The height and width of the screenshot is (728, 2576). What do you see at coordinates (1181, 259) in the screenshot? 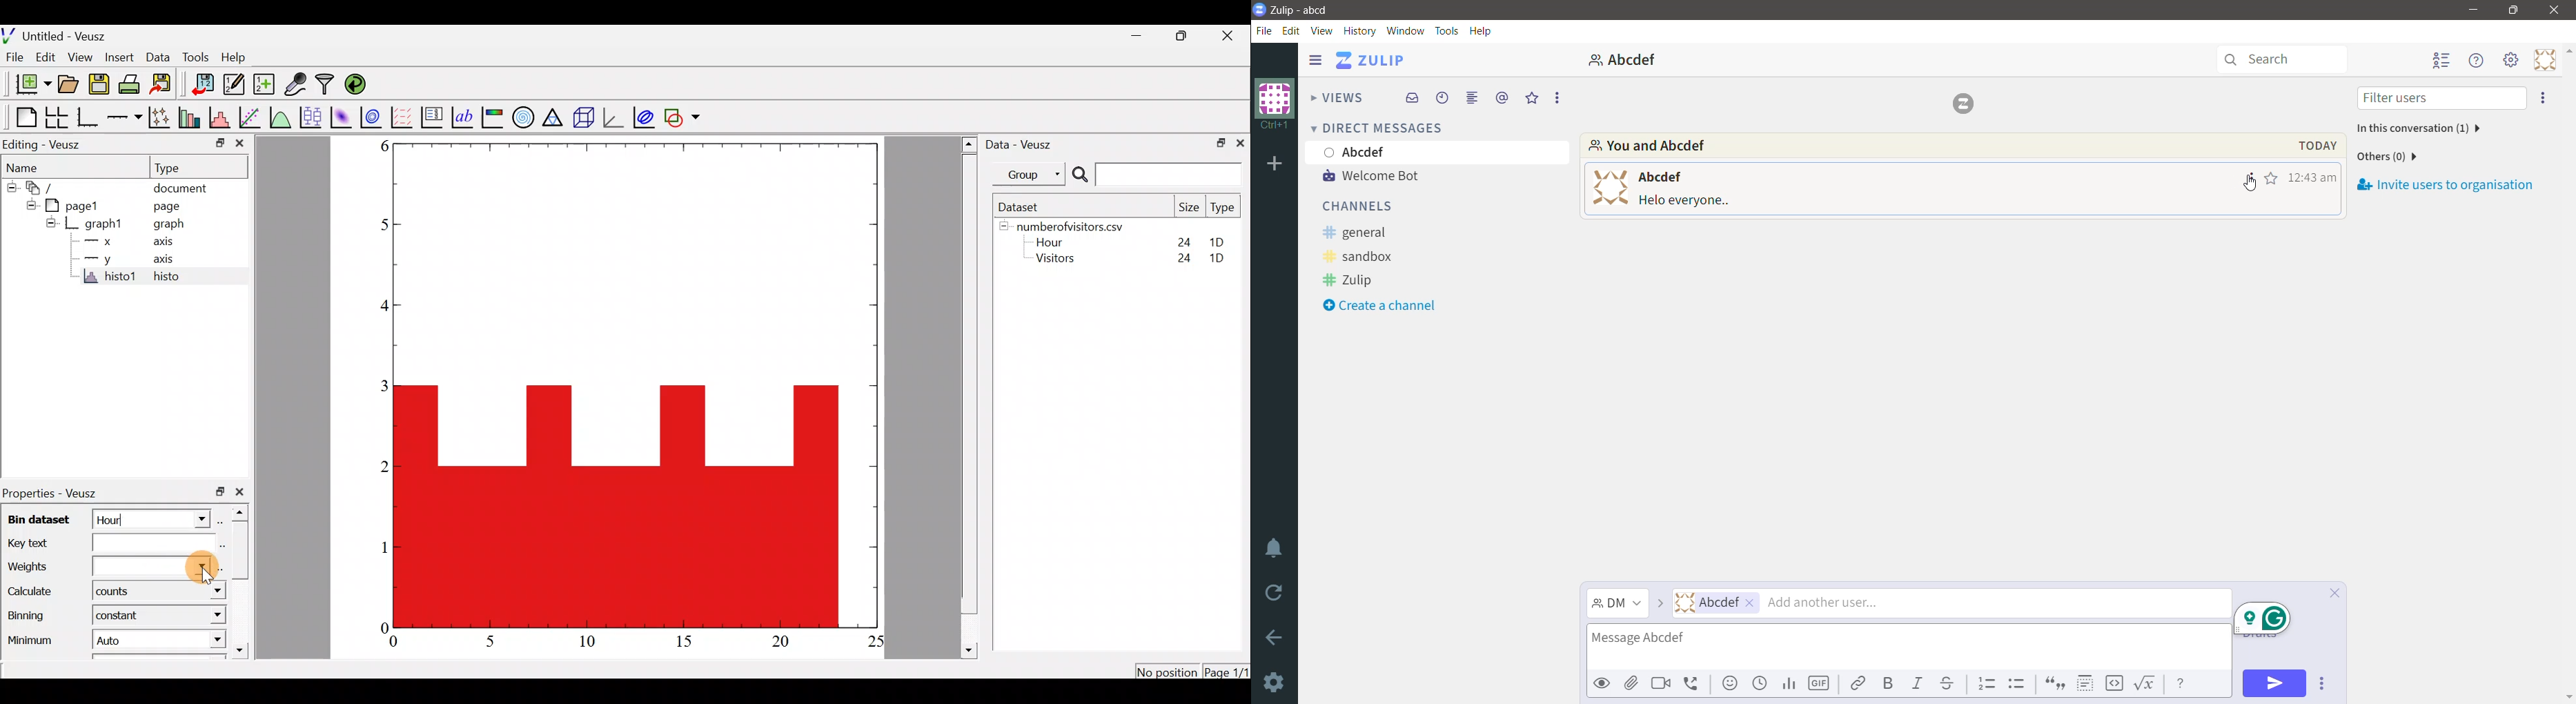
I see `24` at bounding box center [1181, 259].